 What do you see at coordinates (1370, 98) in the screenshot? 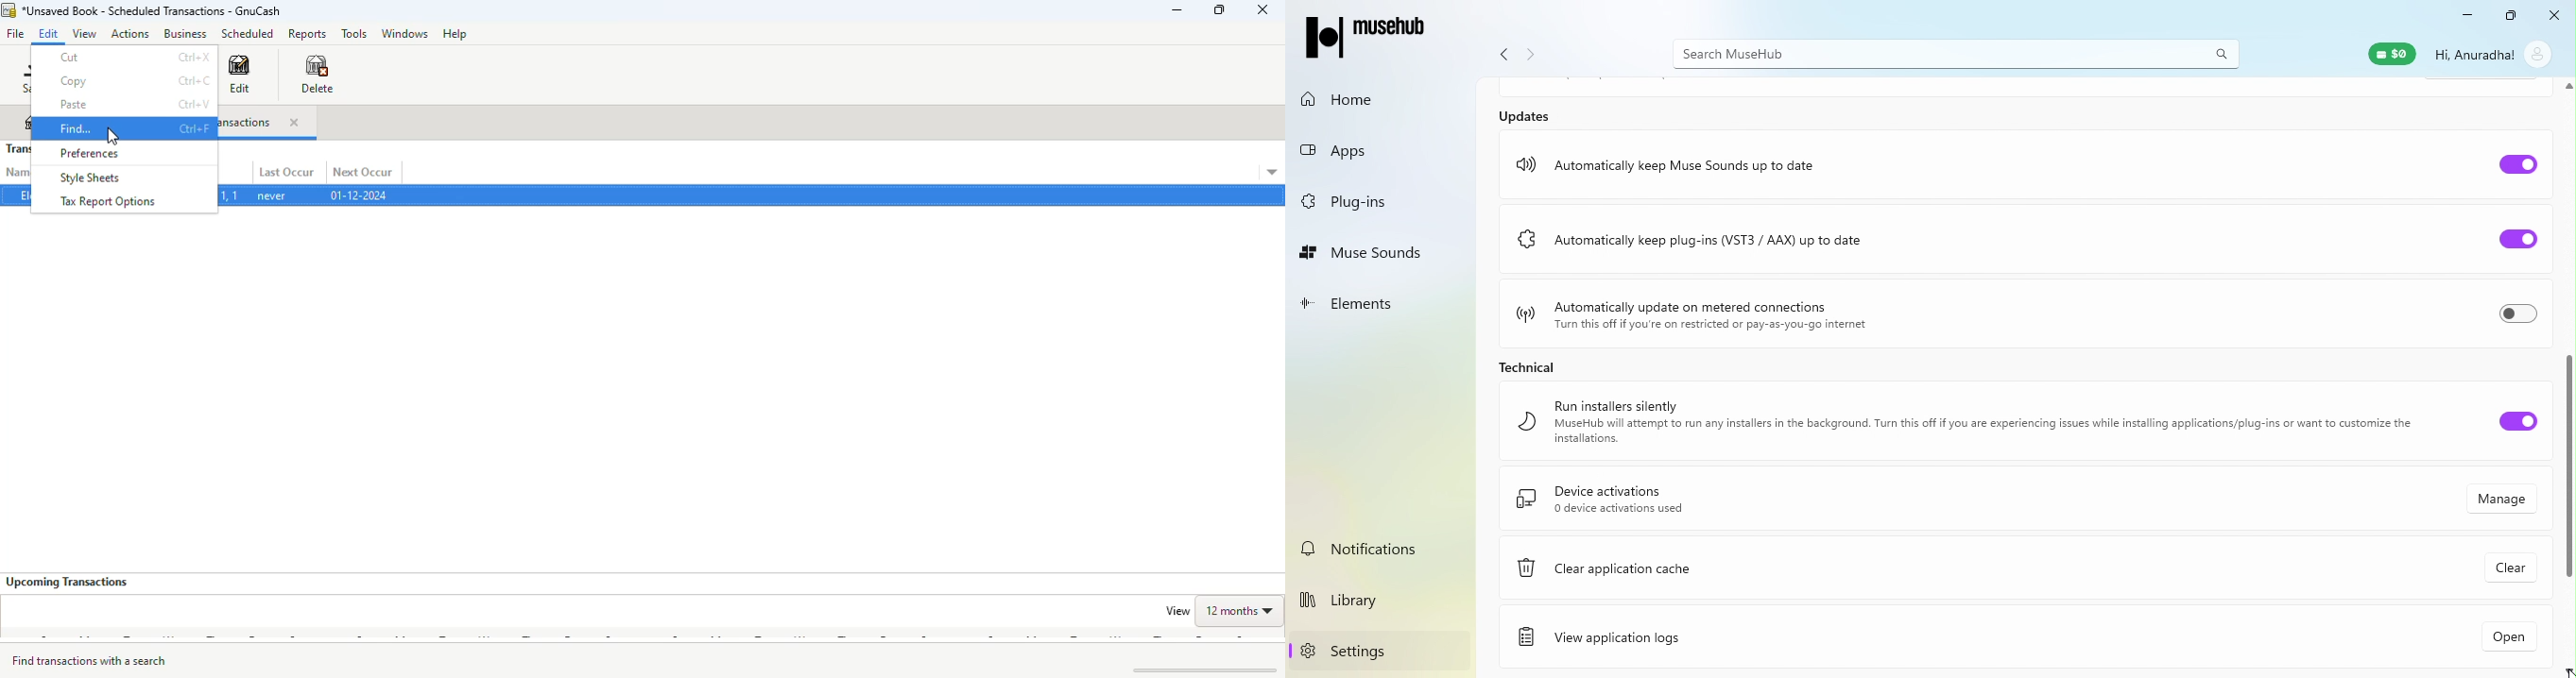
I see `Home` at bounding box center [1370, 98].